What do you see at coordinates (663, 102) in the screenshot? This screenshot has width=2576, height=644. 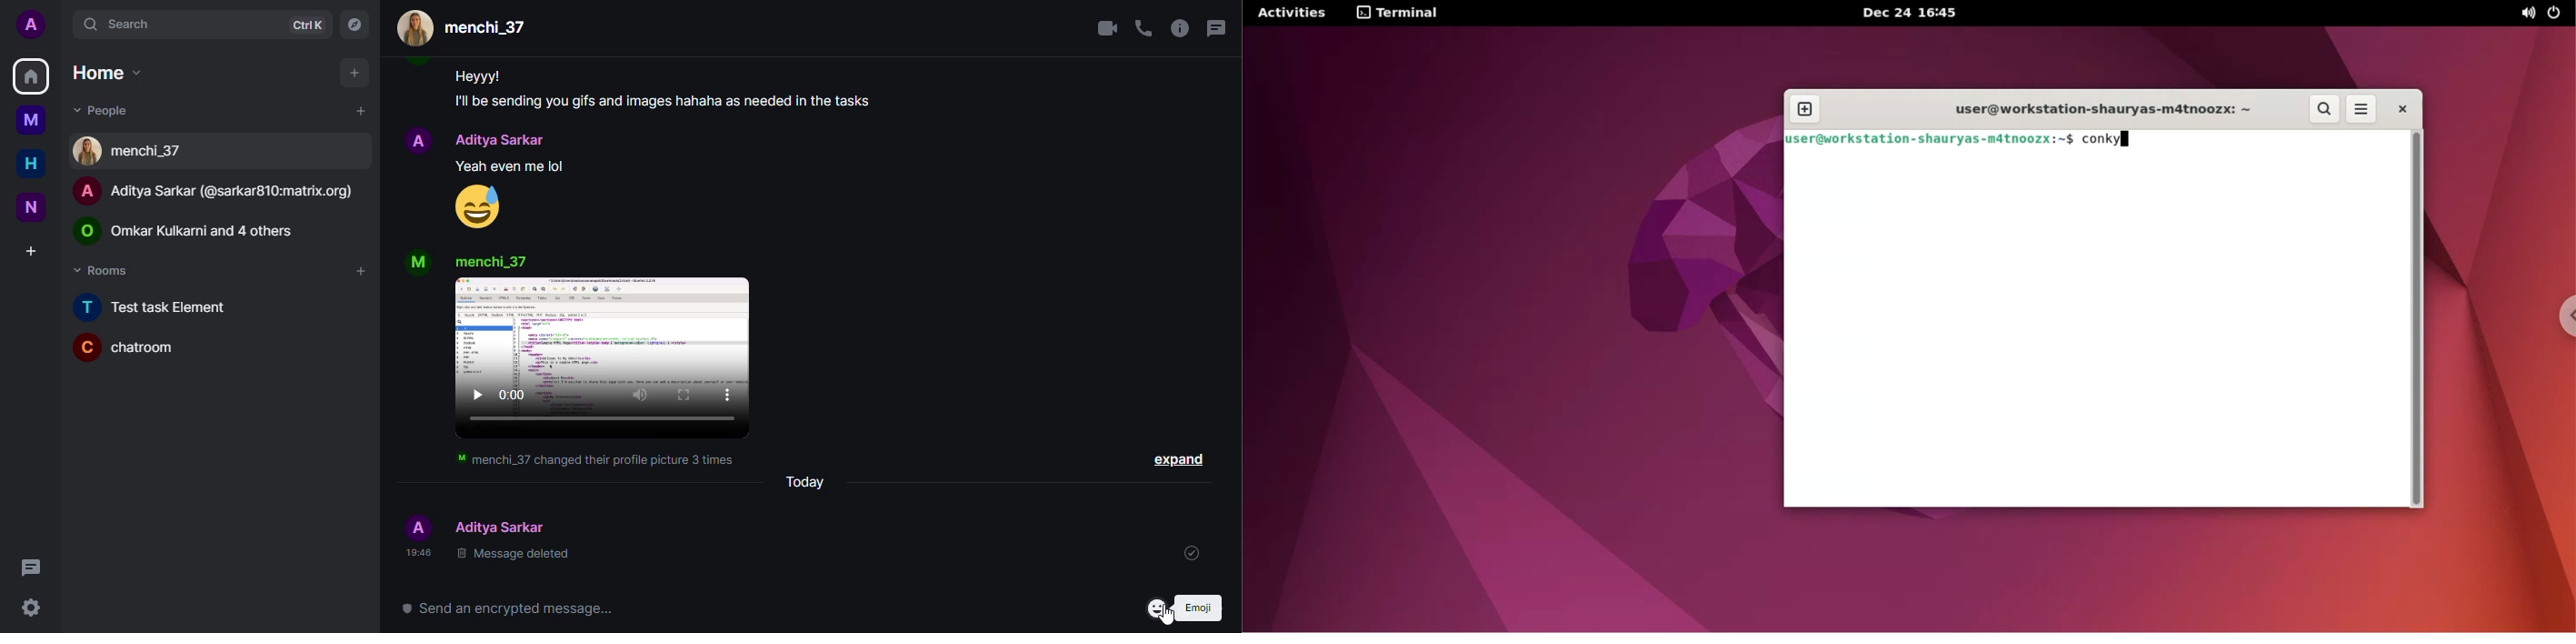 I see `message` at bounding box center [663, 102].